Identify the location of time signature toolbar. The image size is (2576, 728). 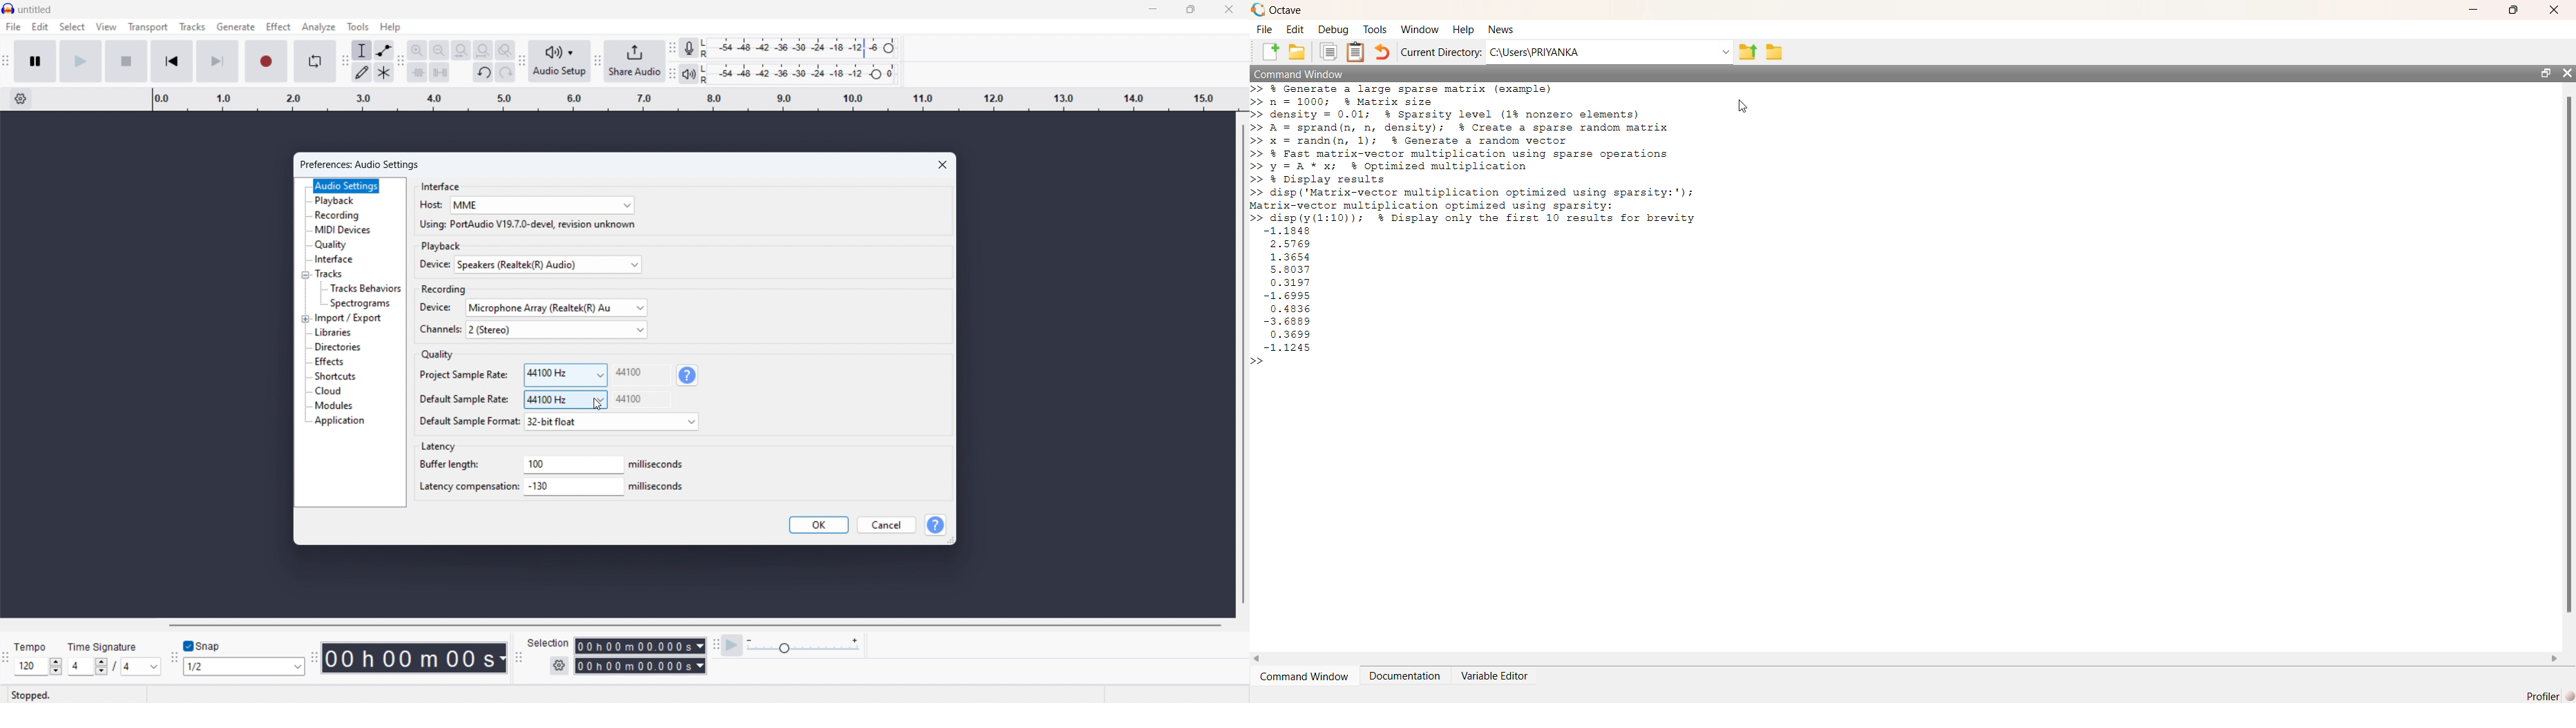
(7, 659).